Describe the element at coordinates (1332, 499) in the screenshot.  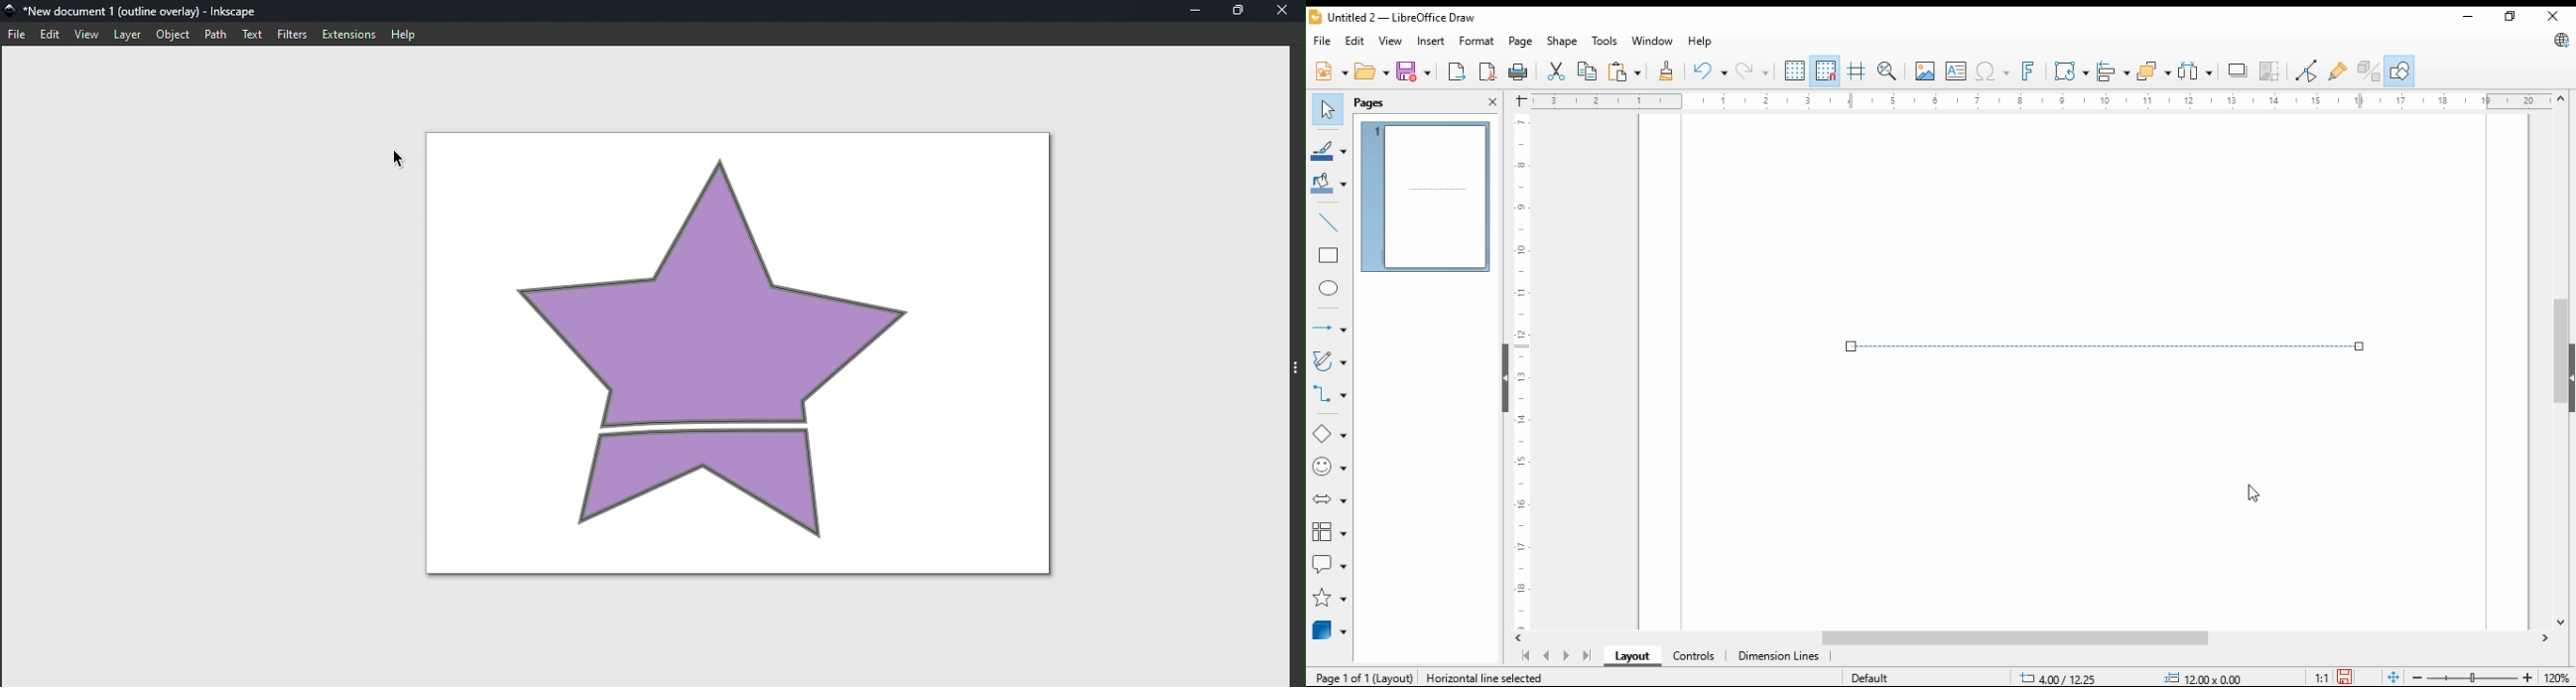
I see `block arrows` at that location.